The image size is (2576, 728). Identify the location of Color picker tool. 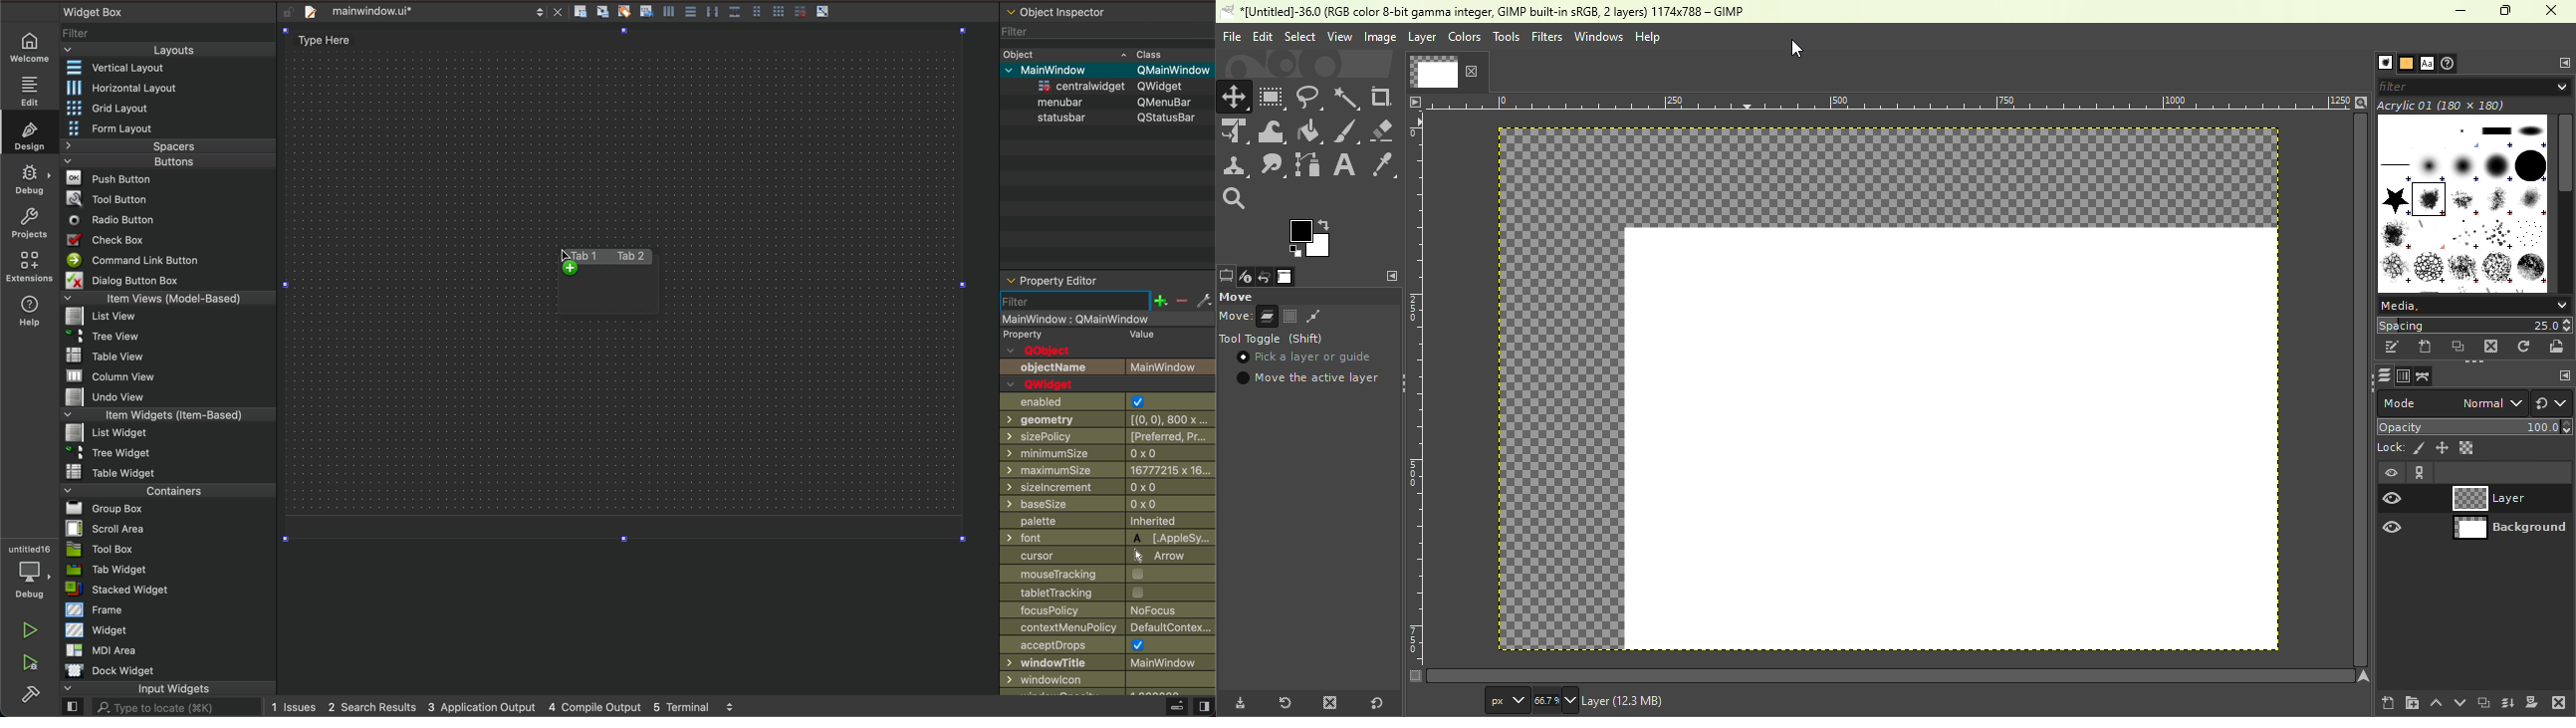
(1383, 163).